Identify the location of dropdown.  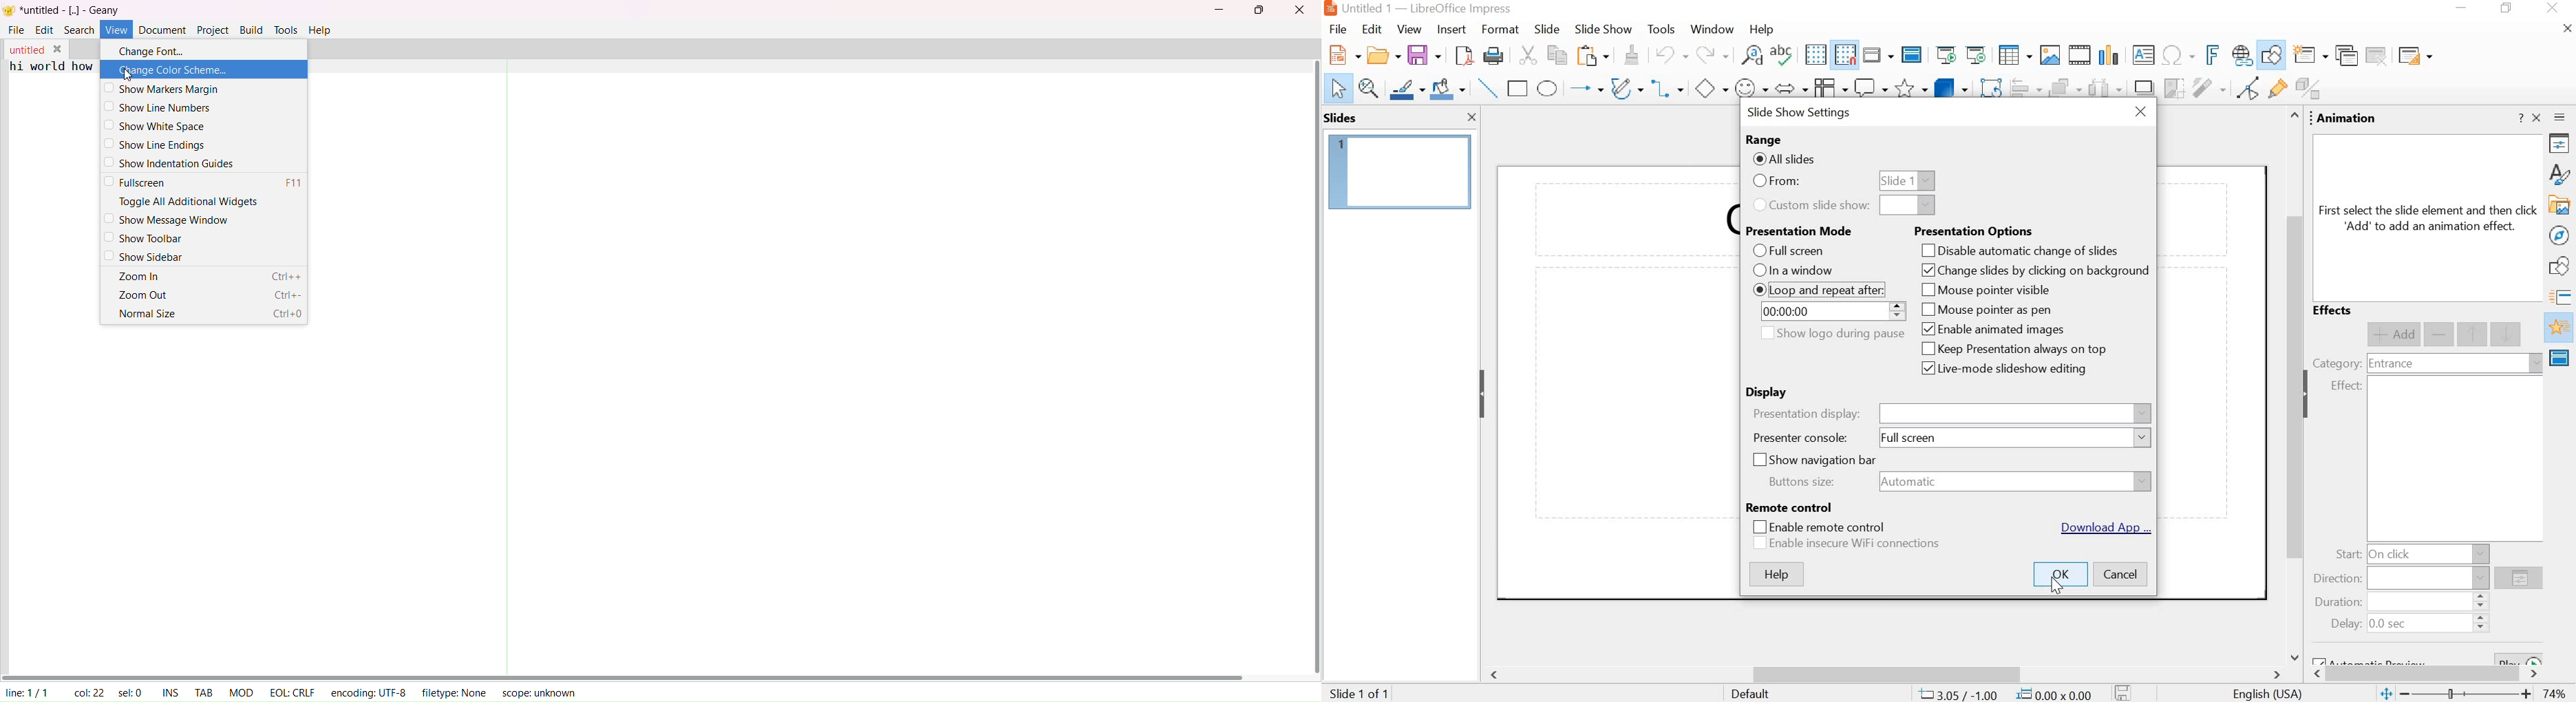
(2144, 438).